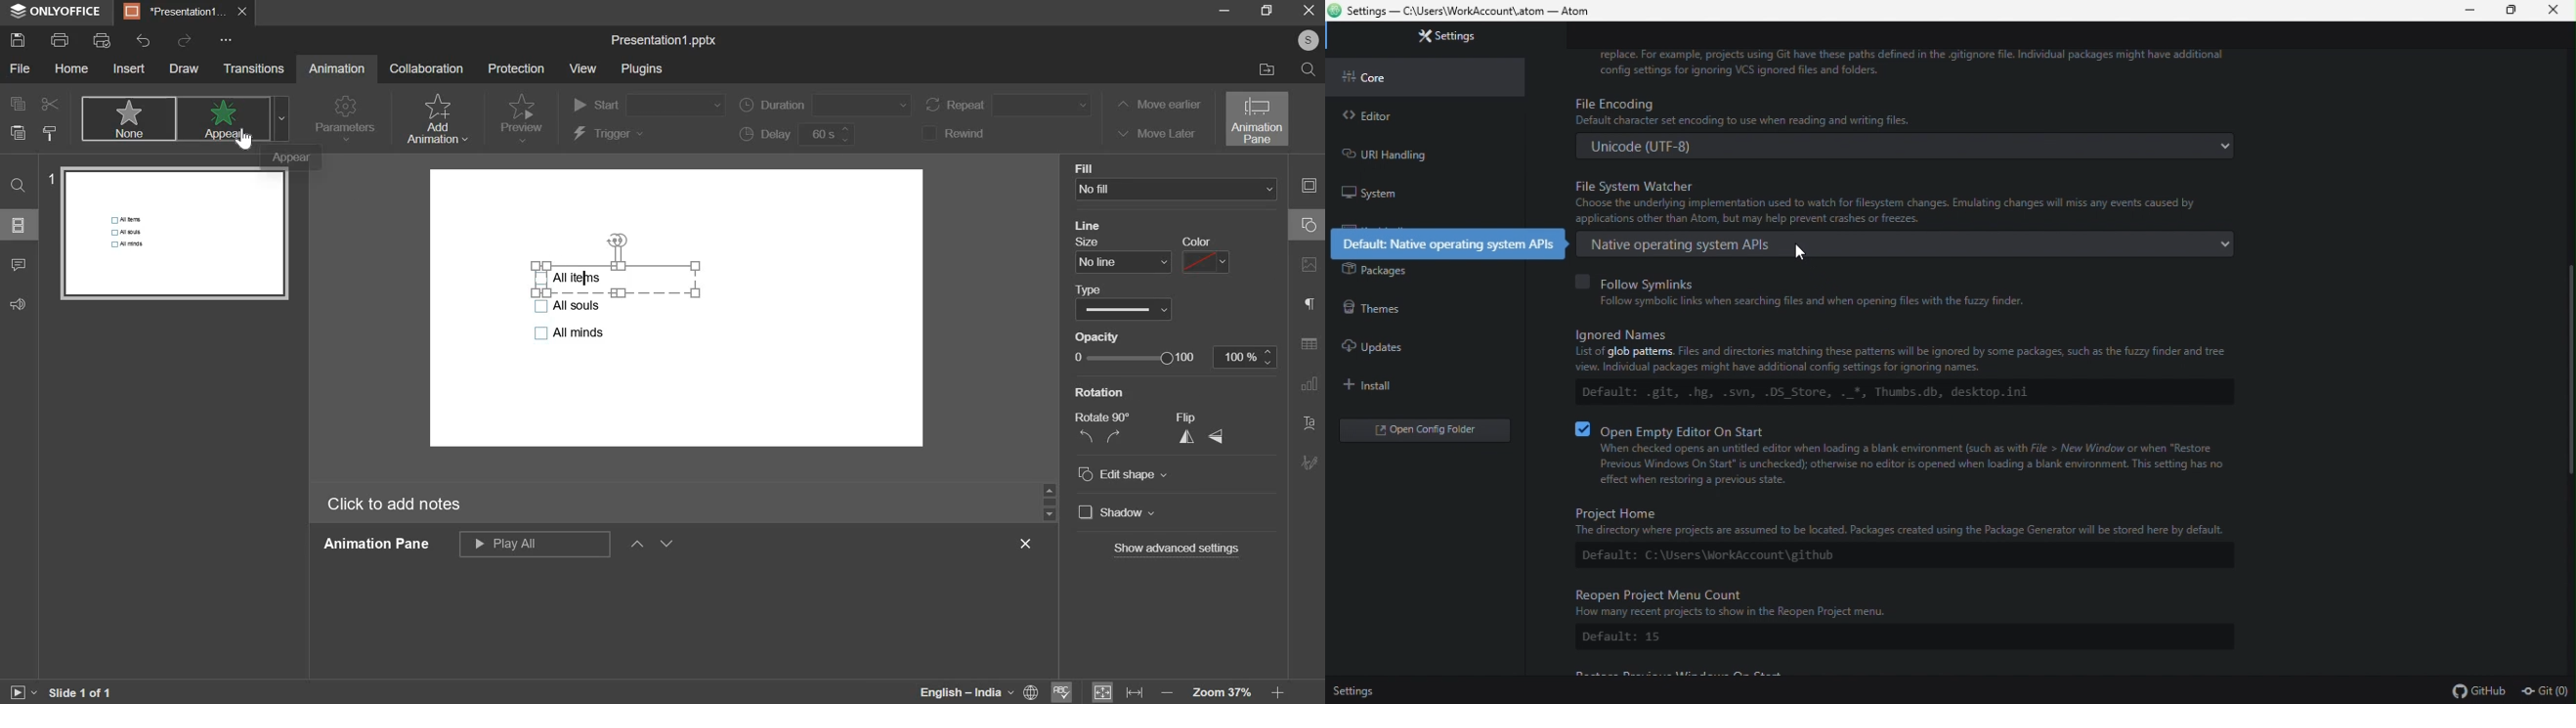 This screenshot has height=728, width=2576. What do you see at coordinates (1174, 359) in the screenshot?
I see `opacity slider` at bounding box center [1174, 359].